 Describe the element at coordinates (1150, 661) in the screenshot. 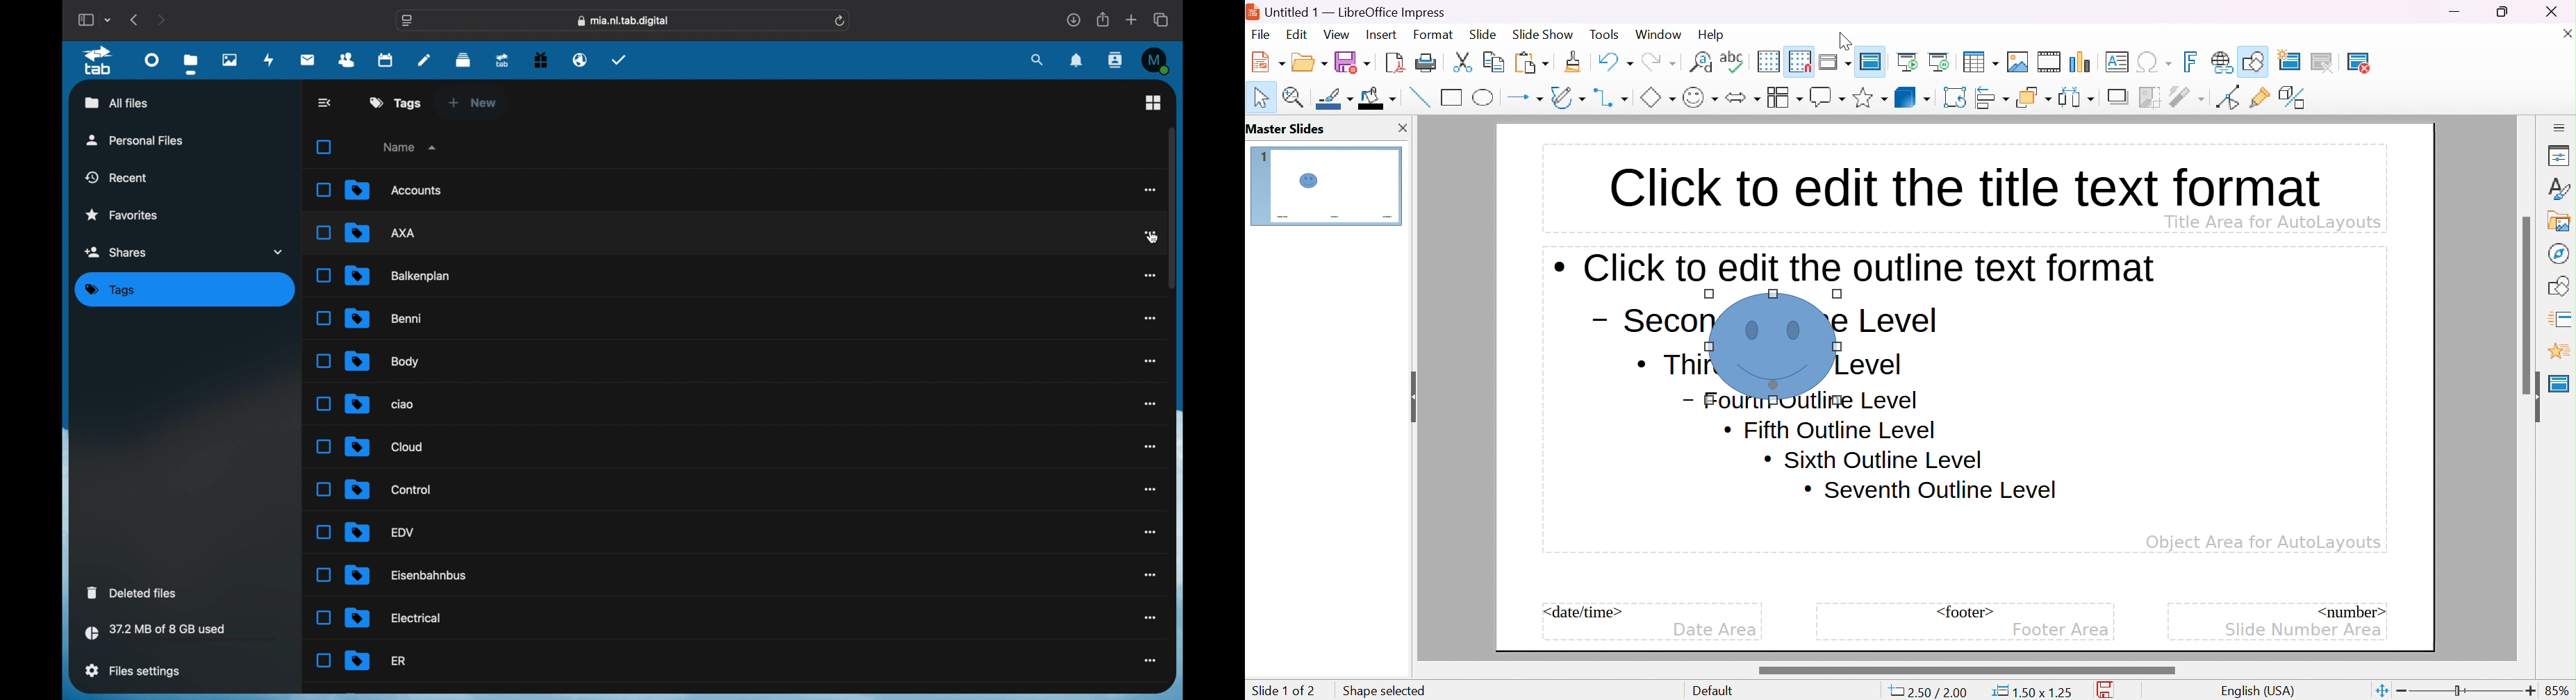

I see `more options` at that location.